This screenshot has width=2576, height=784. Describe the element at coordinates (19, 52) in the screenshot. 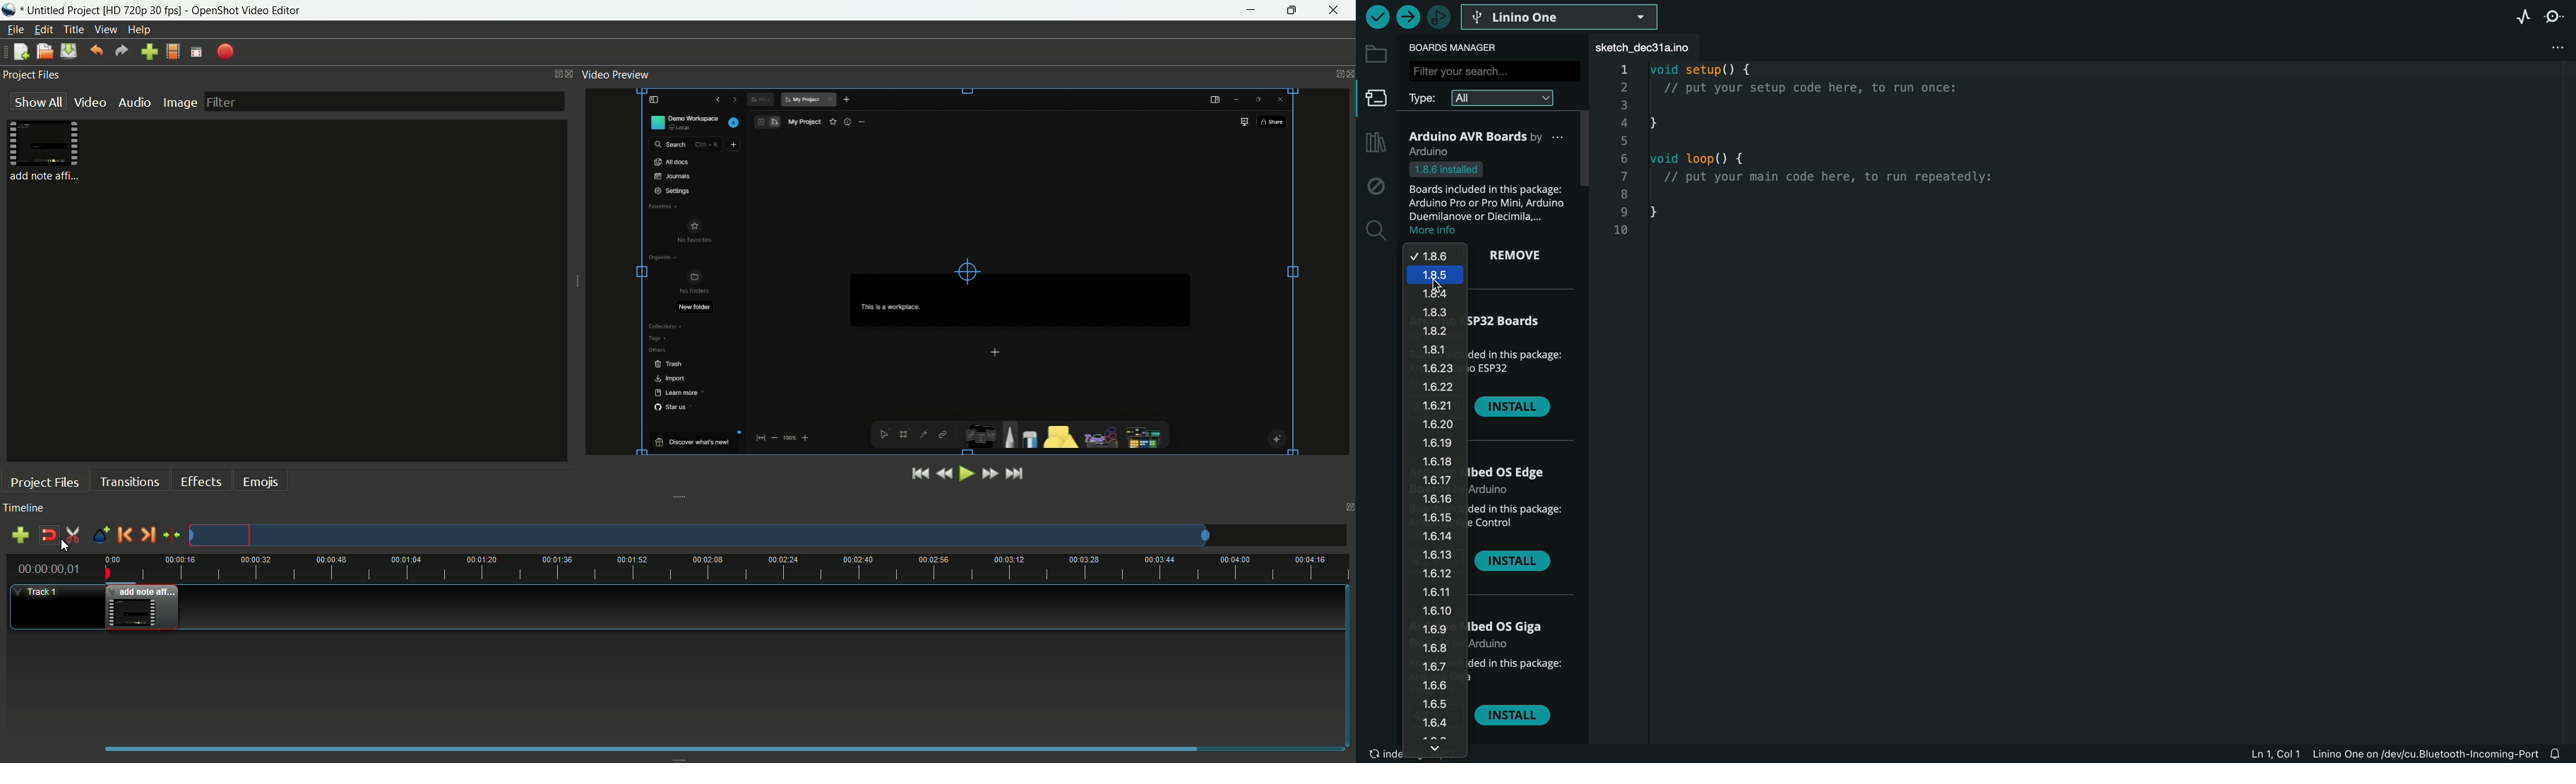

I see `new file` at that location.